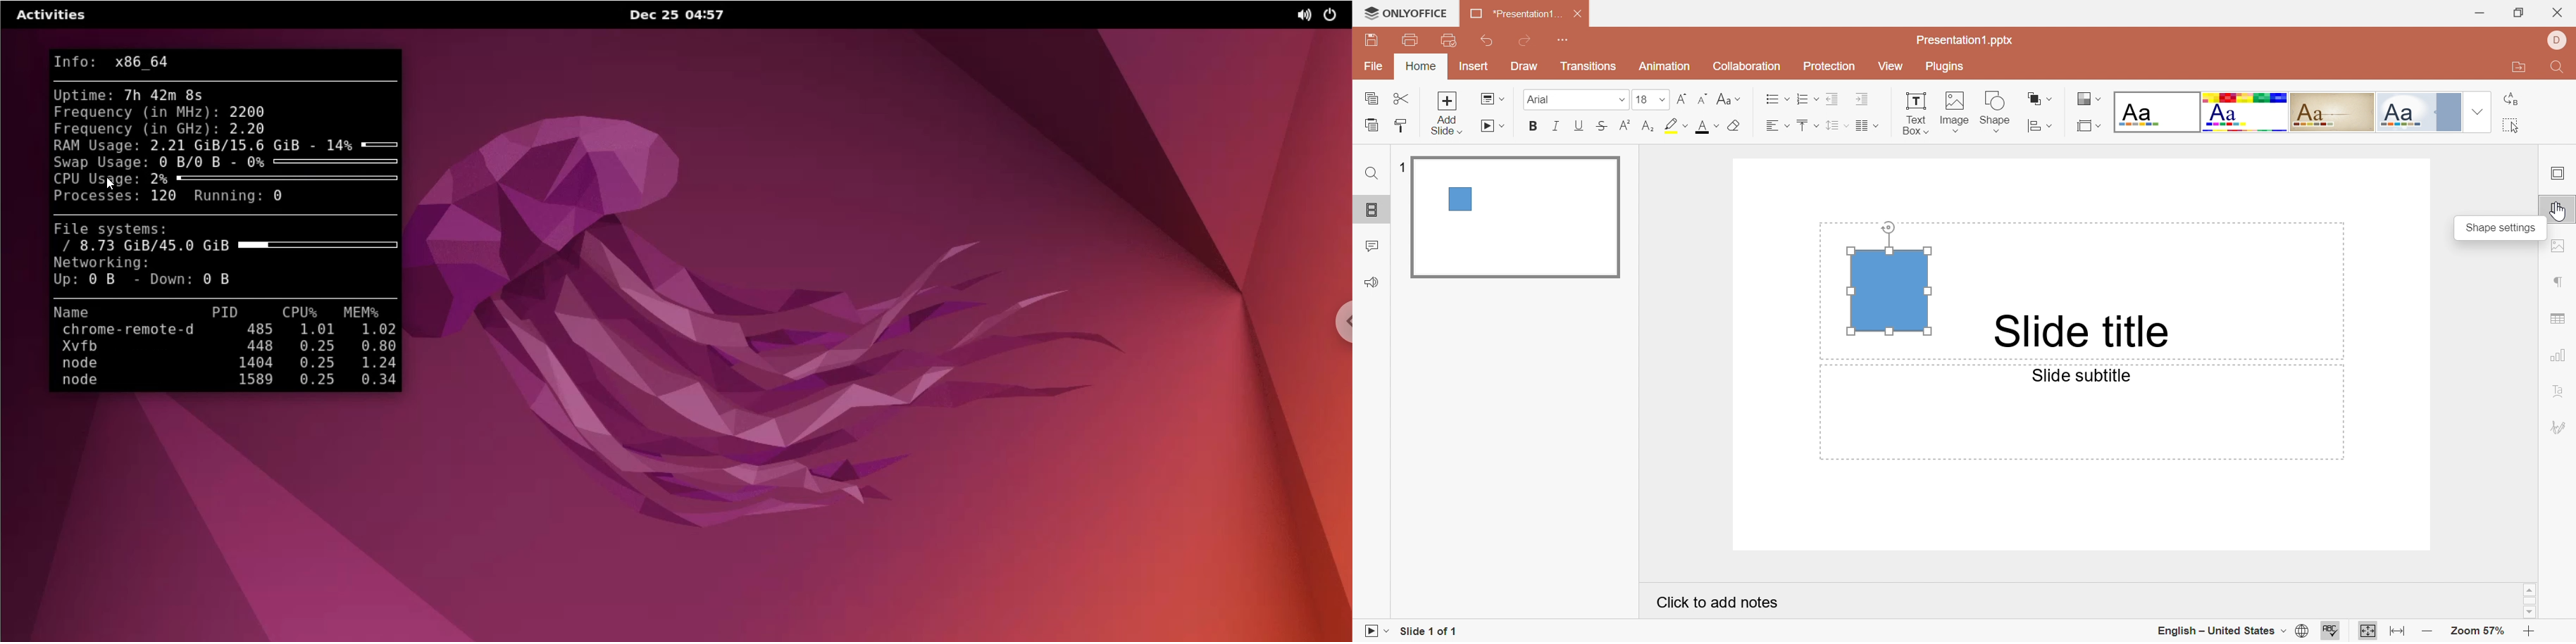 Image resolution: width=2576 pixels, height=644 pixels. What do you see at coordinates (229, 144) in the screenshot?
I see `2.21 GiB/15.6 GiB` at bounding box center [229, 144].